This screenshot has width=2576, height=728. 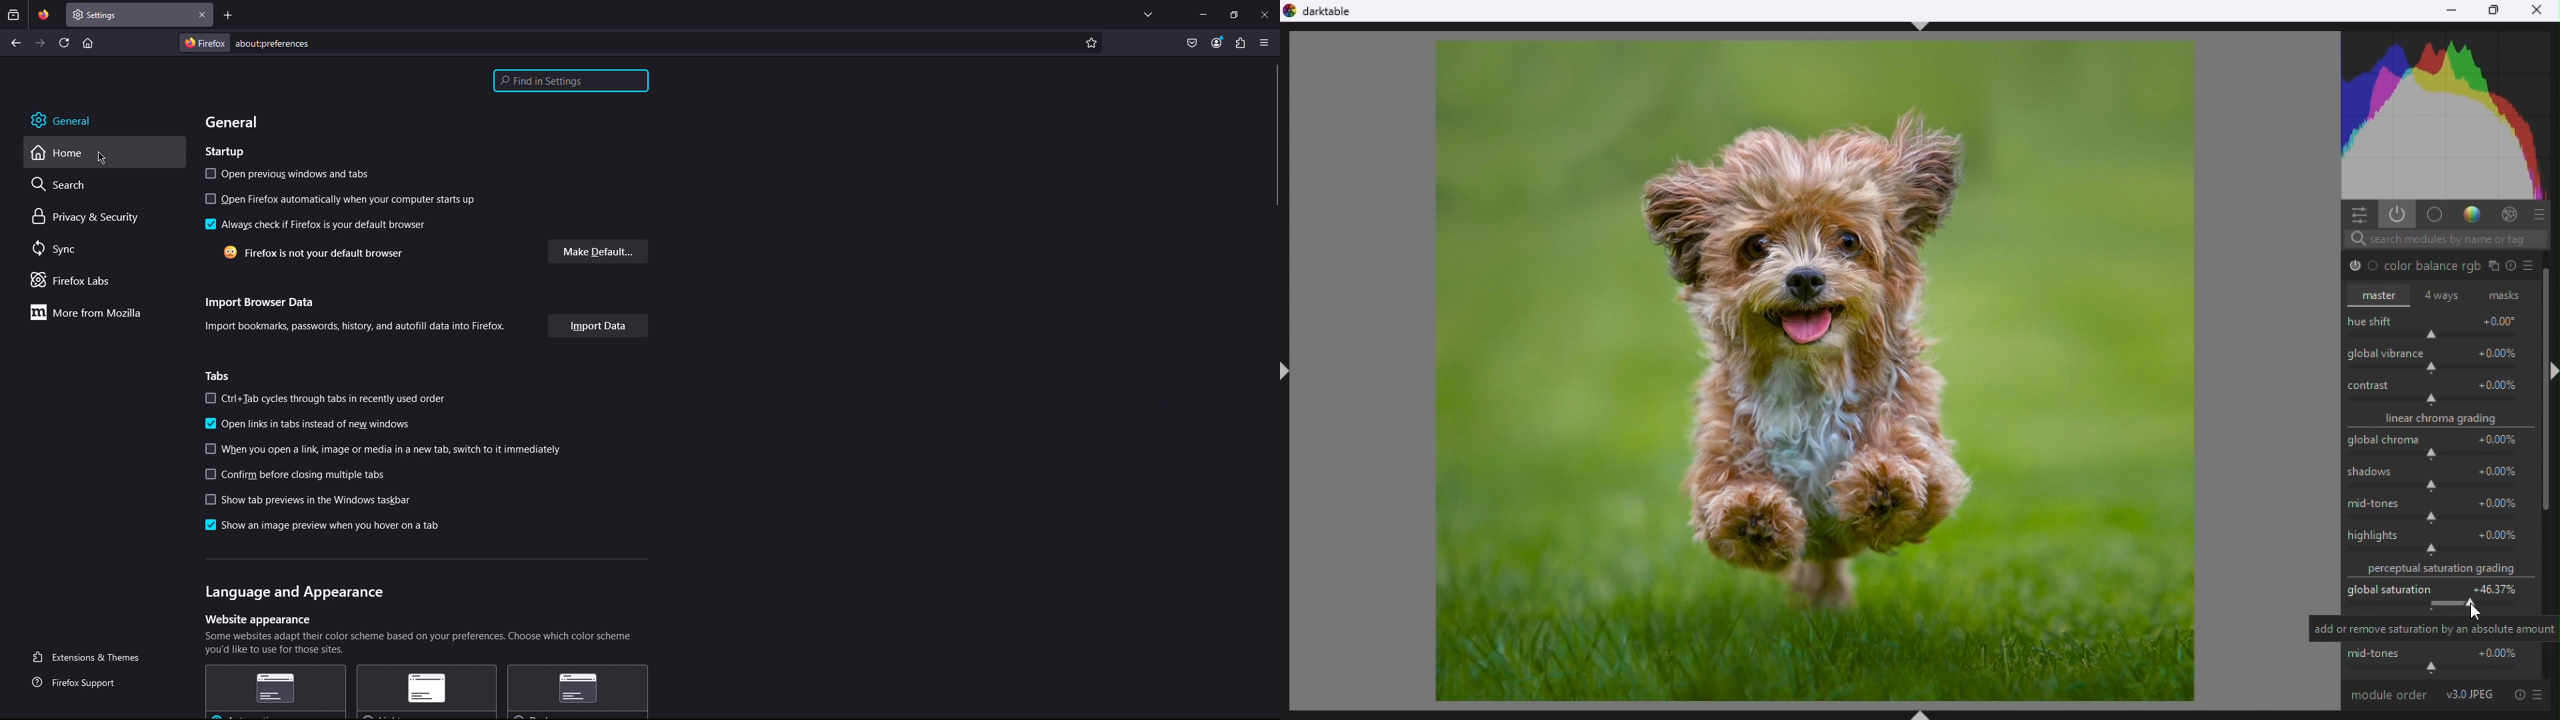 What do you see at coordinates (577, 691) in the screenshot?
I see `Appearance option 3` at bounding box center [577, 691].